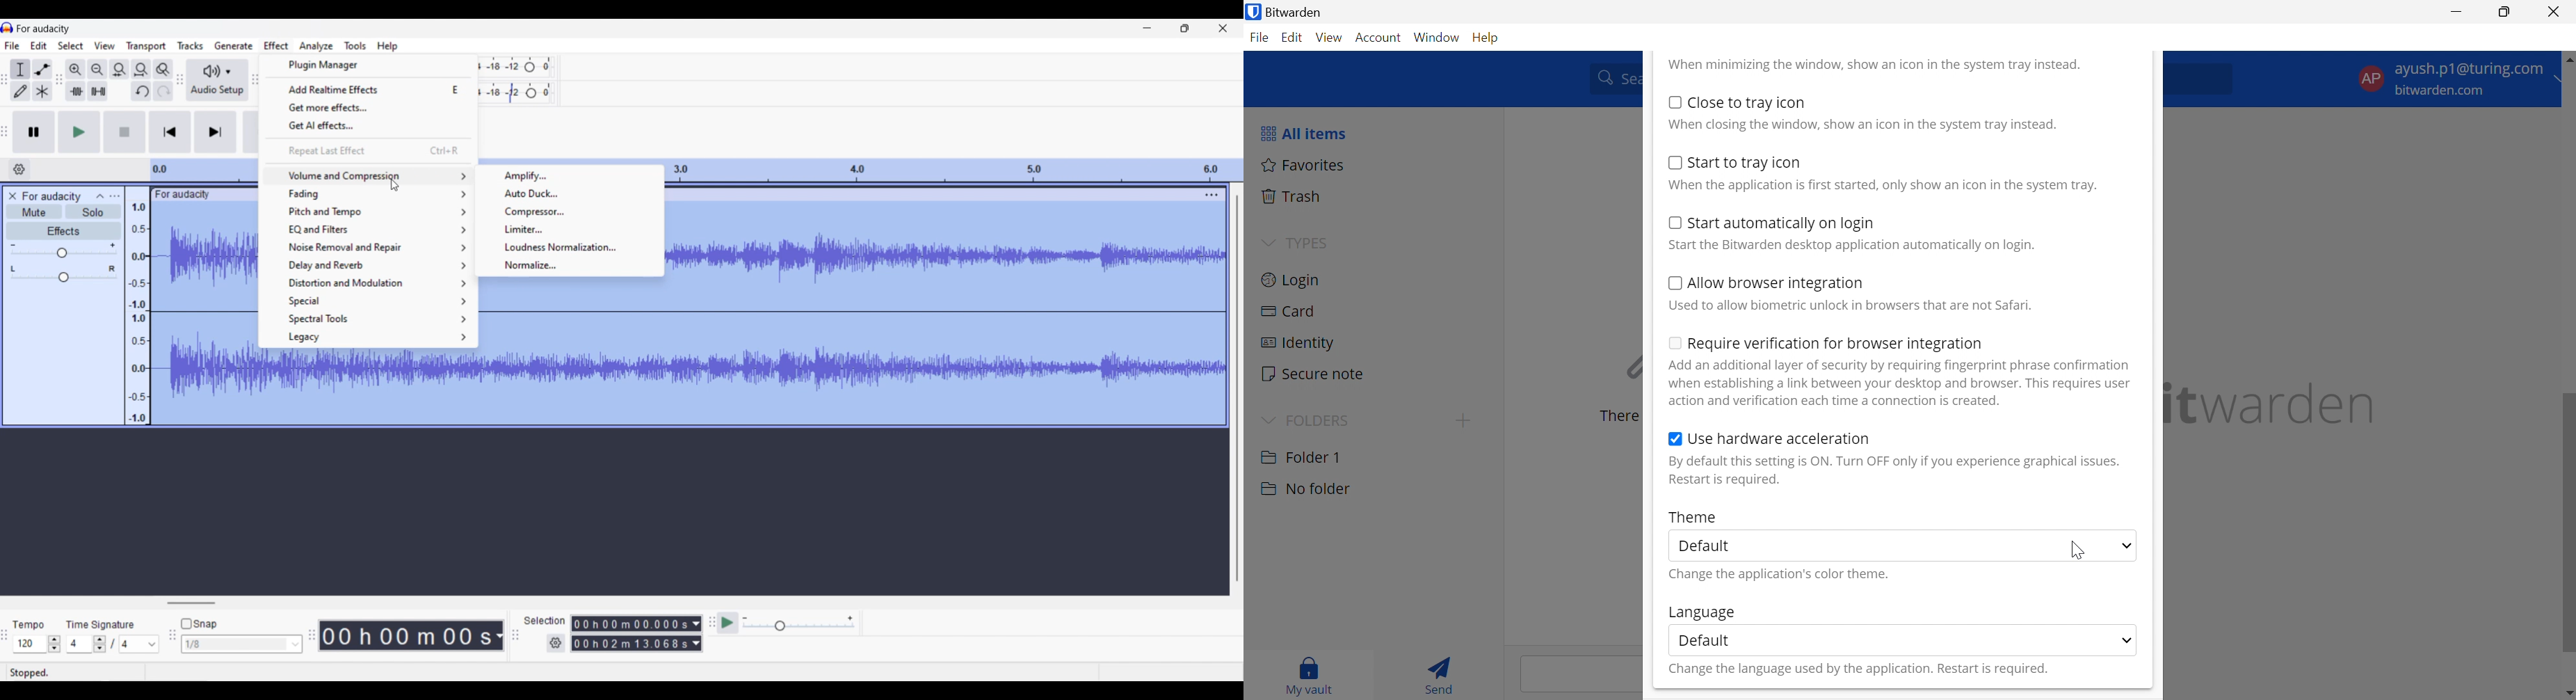  I want to click on Duration measurement, so click(498, 636).